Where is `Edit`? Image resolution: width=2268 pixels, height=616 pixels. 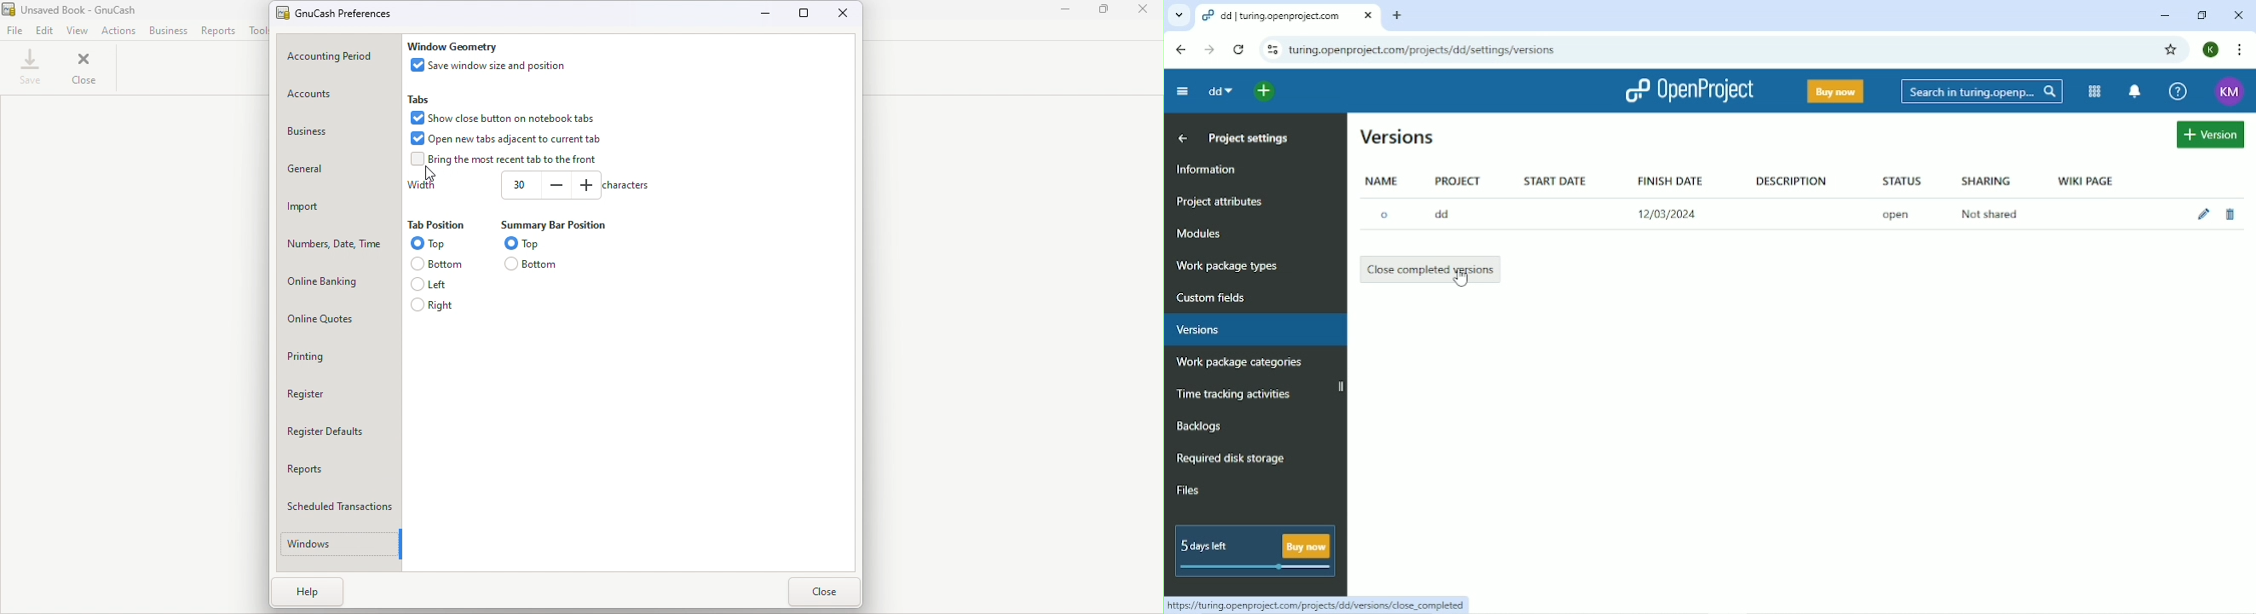 Edit is located at coordinates (45, 31).